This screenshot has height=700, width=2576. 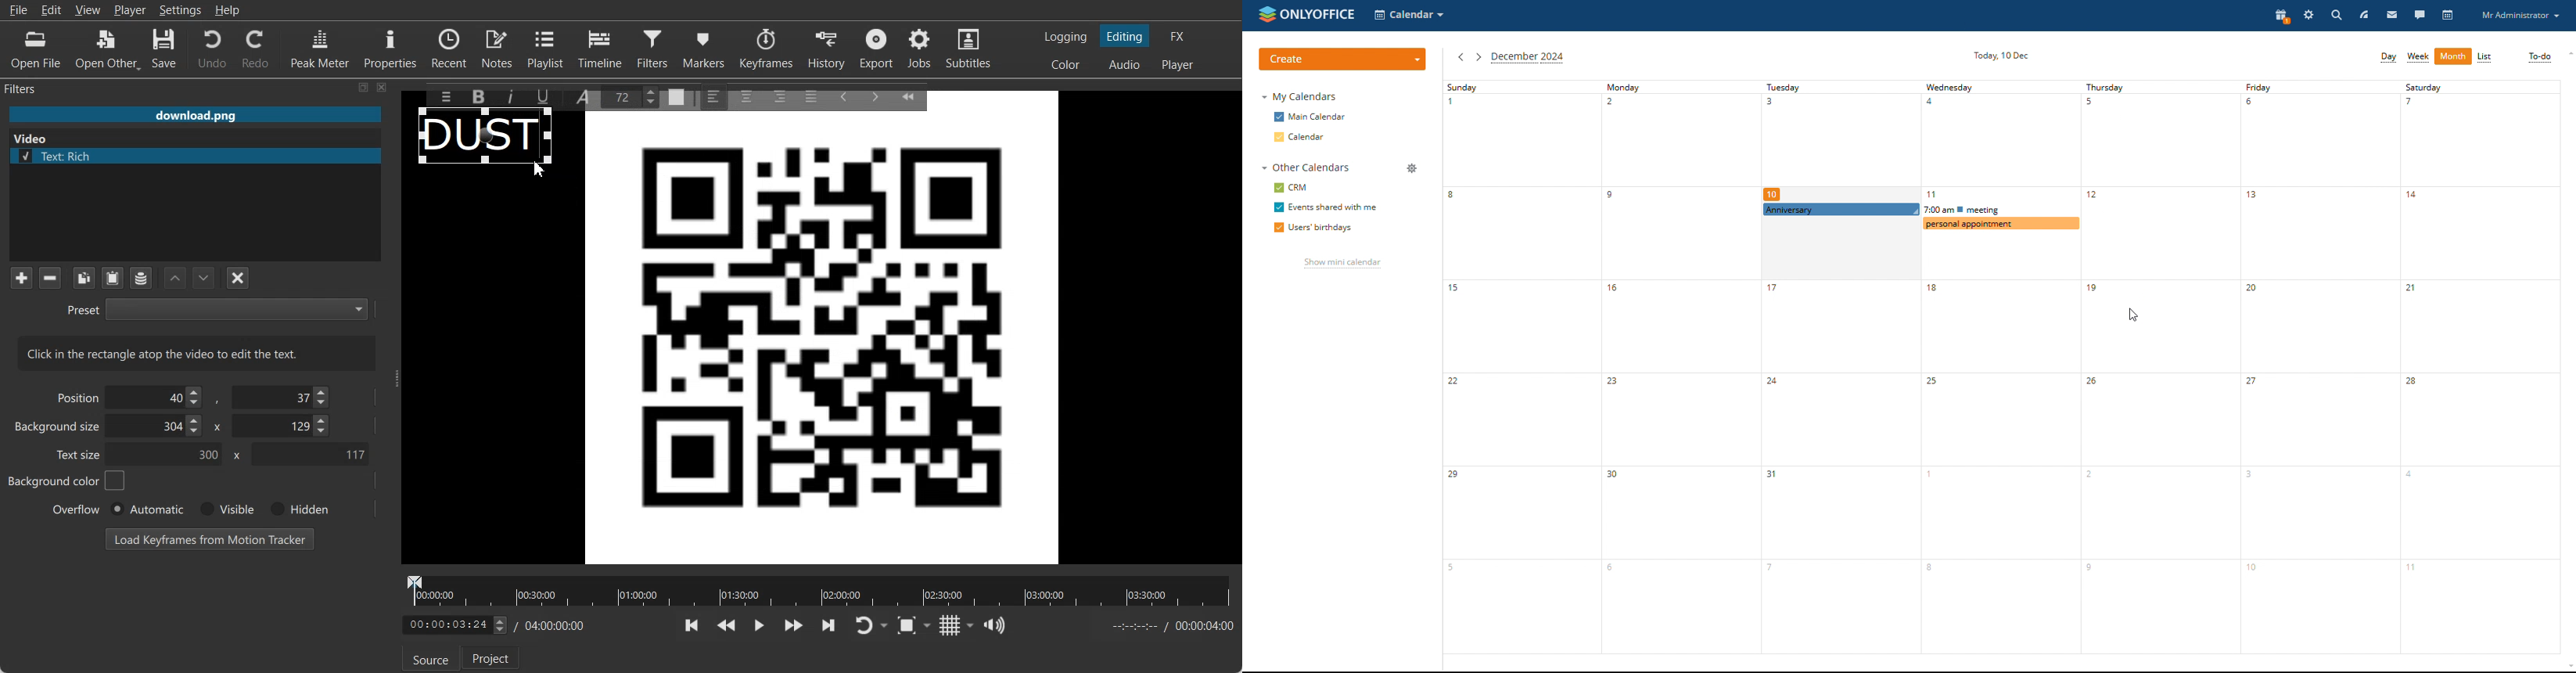 What do you see at coordinates (383, 87) in the screenshot?
I see `Close` at bounding box center [383, 87].